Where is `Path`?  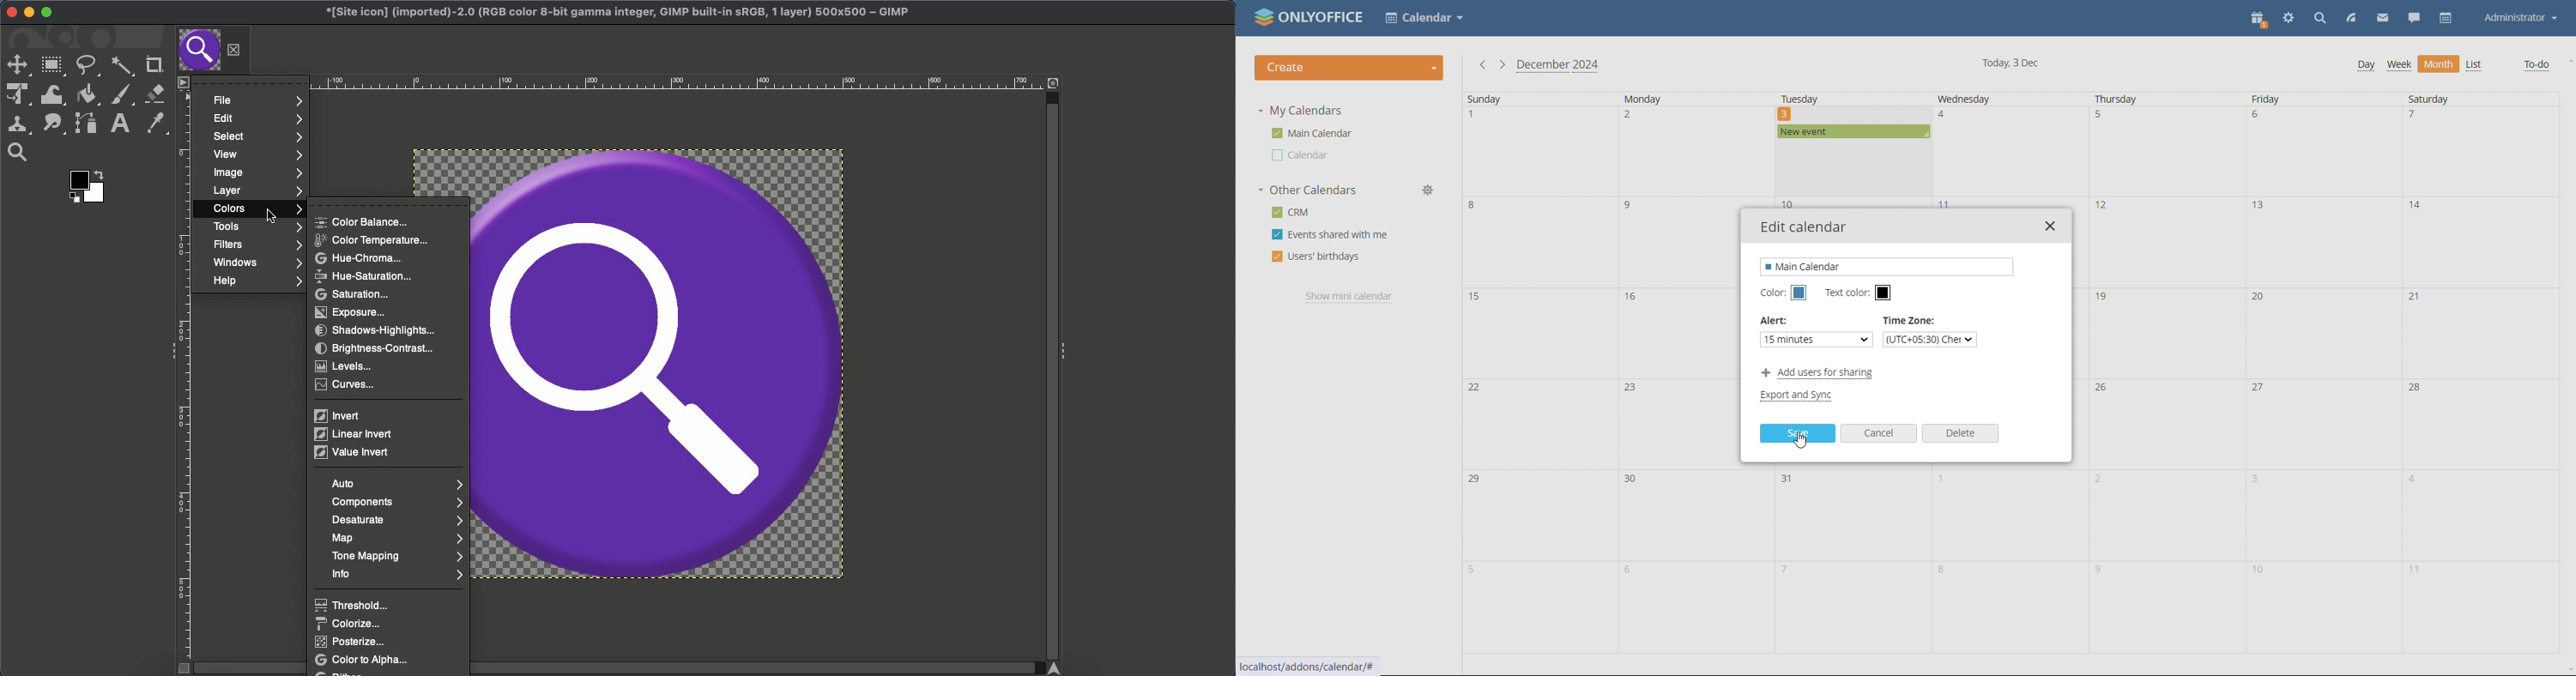
Path is located at coordinates (86, 123).